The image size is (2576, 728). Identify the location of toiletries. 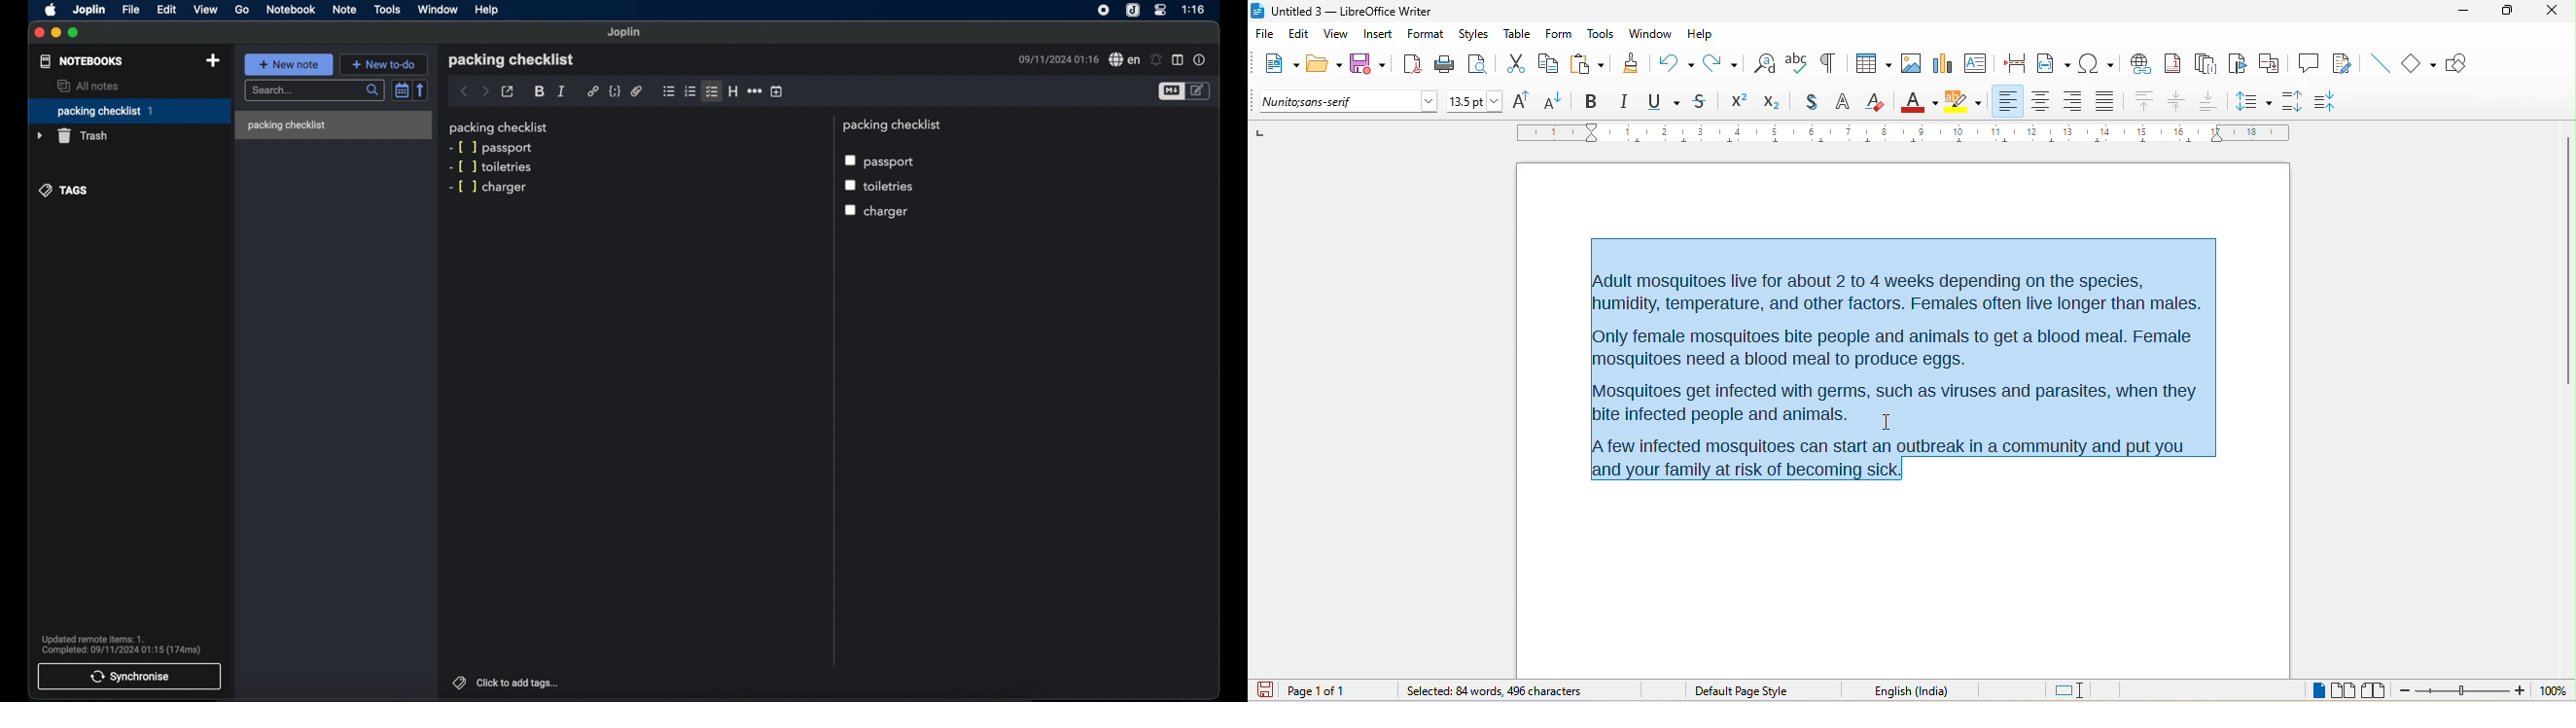
(510, 167).